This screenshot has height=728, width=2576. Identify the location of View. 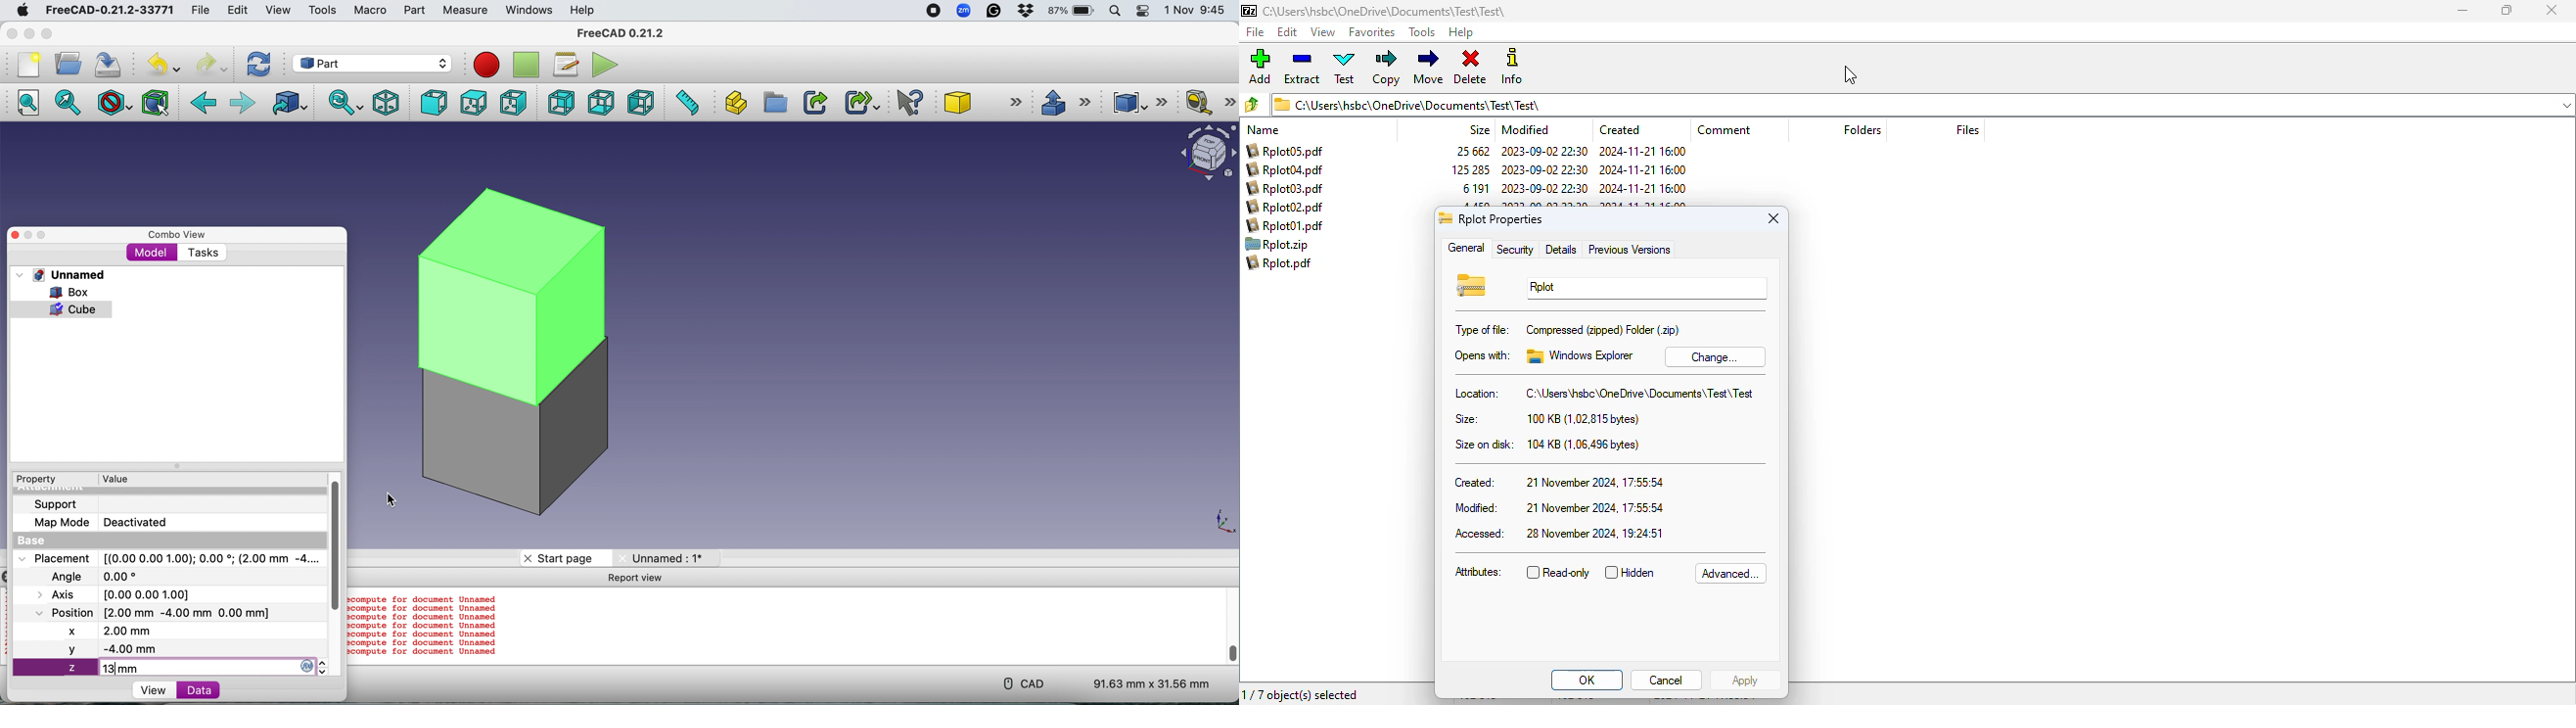
(278, 10).